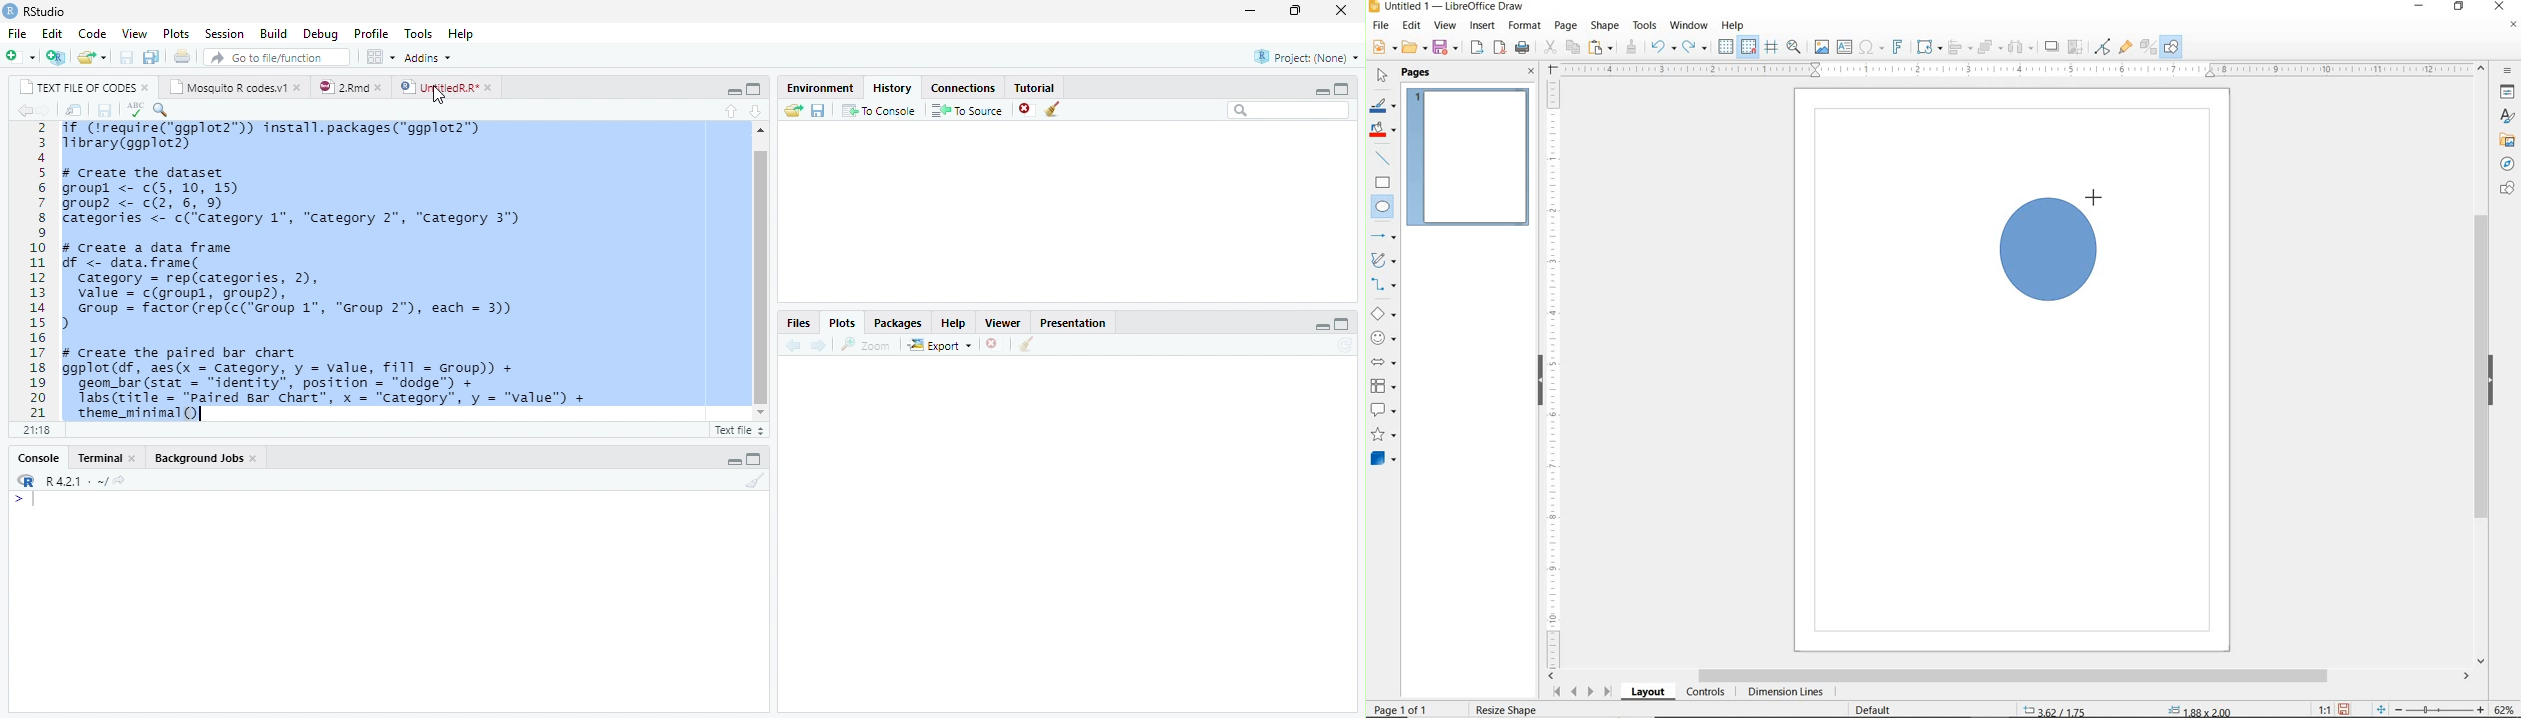 The image size is (2548, 728). What do you see at coordinates (1324, 326) in the screenshot?
I see `minimize` at bounding box center [1324, 326].